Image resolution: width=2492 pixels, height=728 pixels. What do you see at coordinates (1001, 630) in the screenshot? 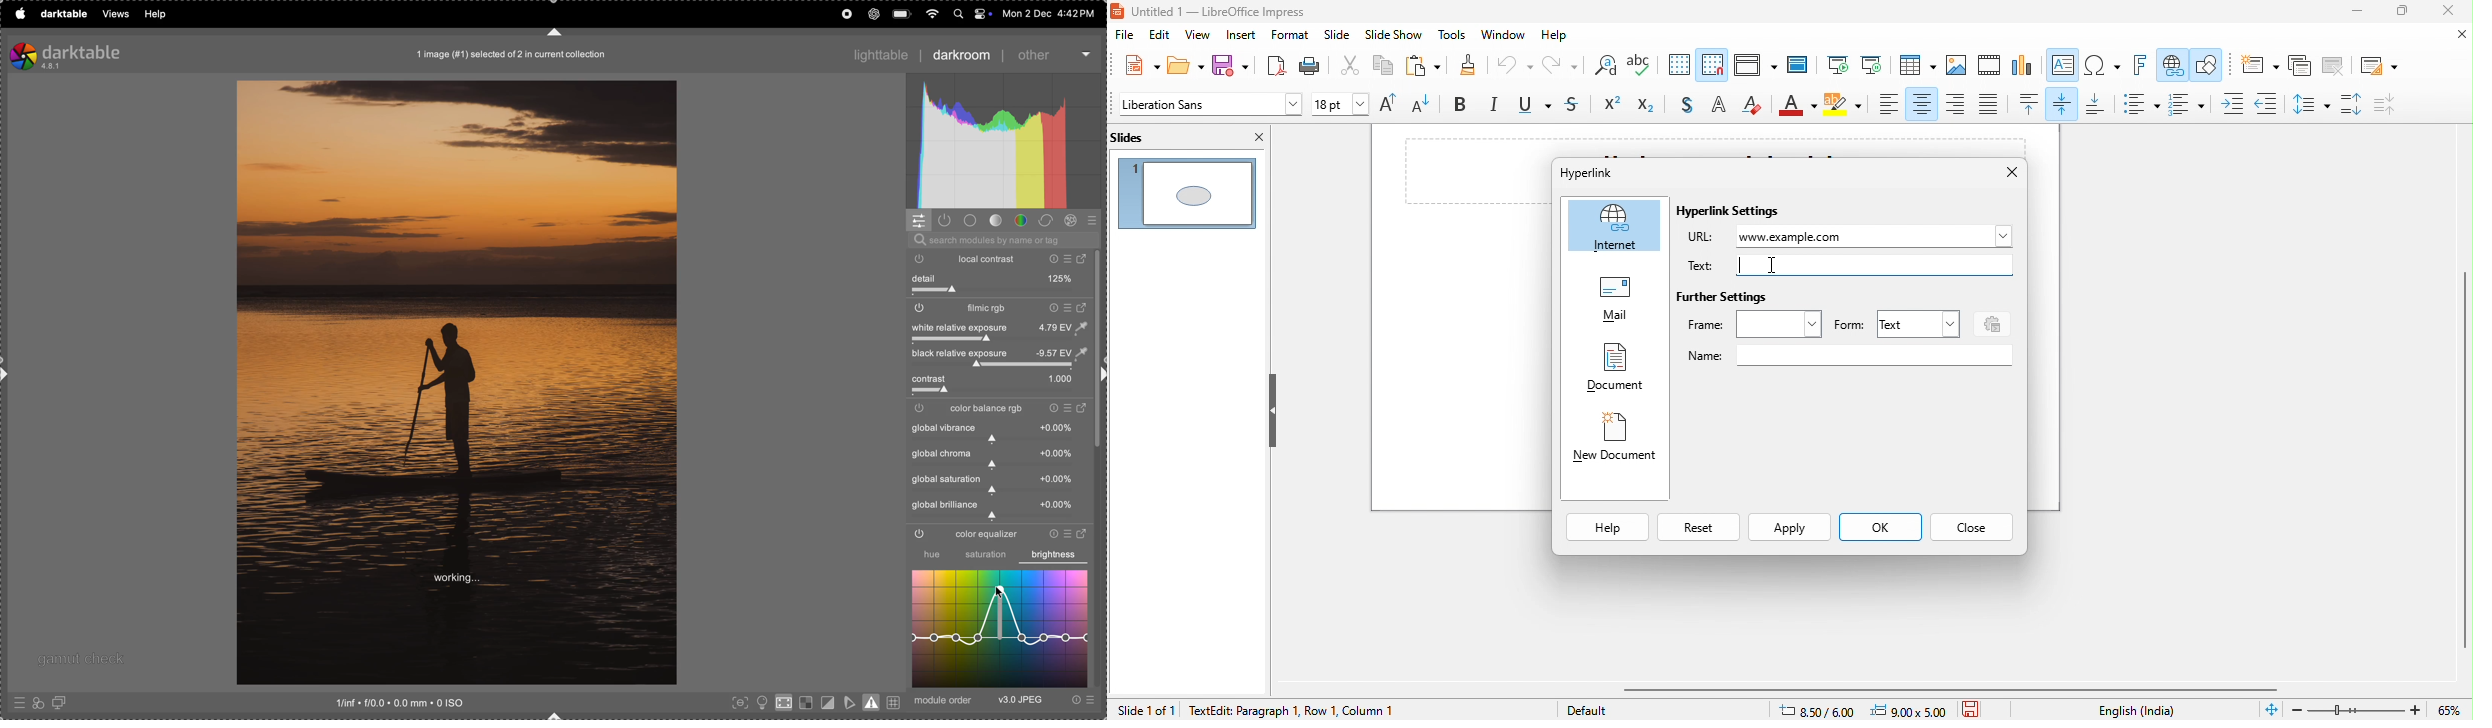
I see `color graph` at bounding box center [1001, 630].